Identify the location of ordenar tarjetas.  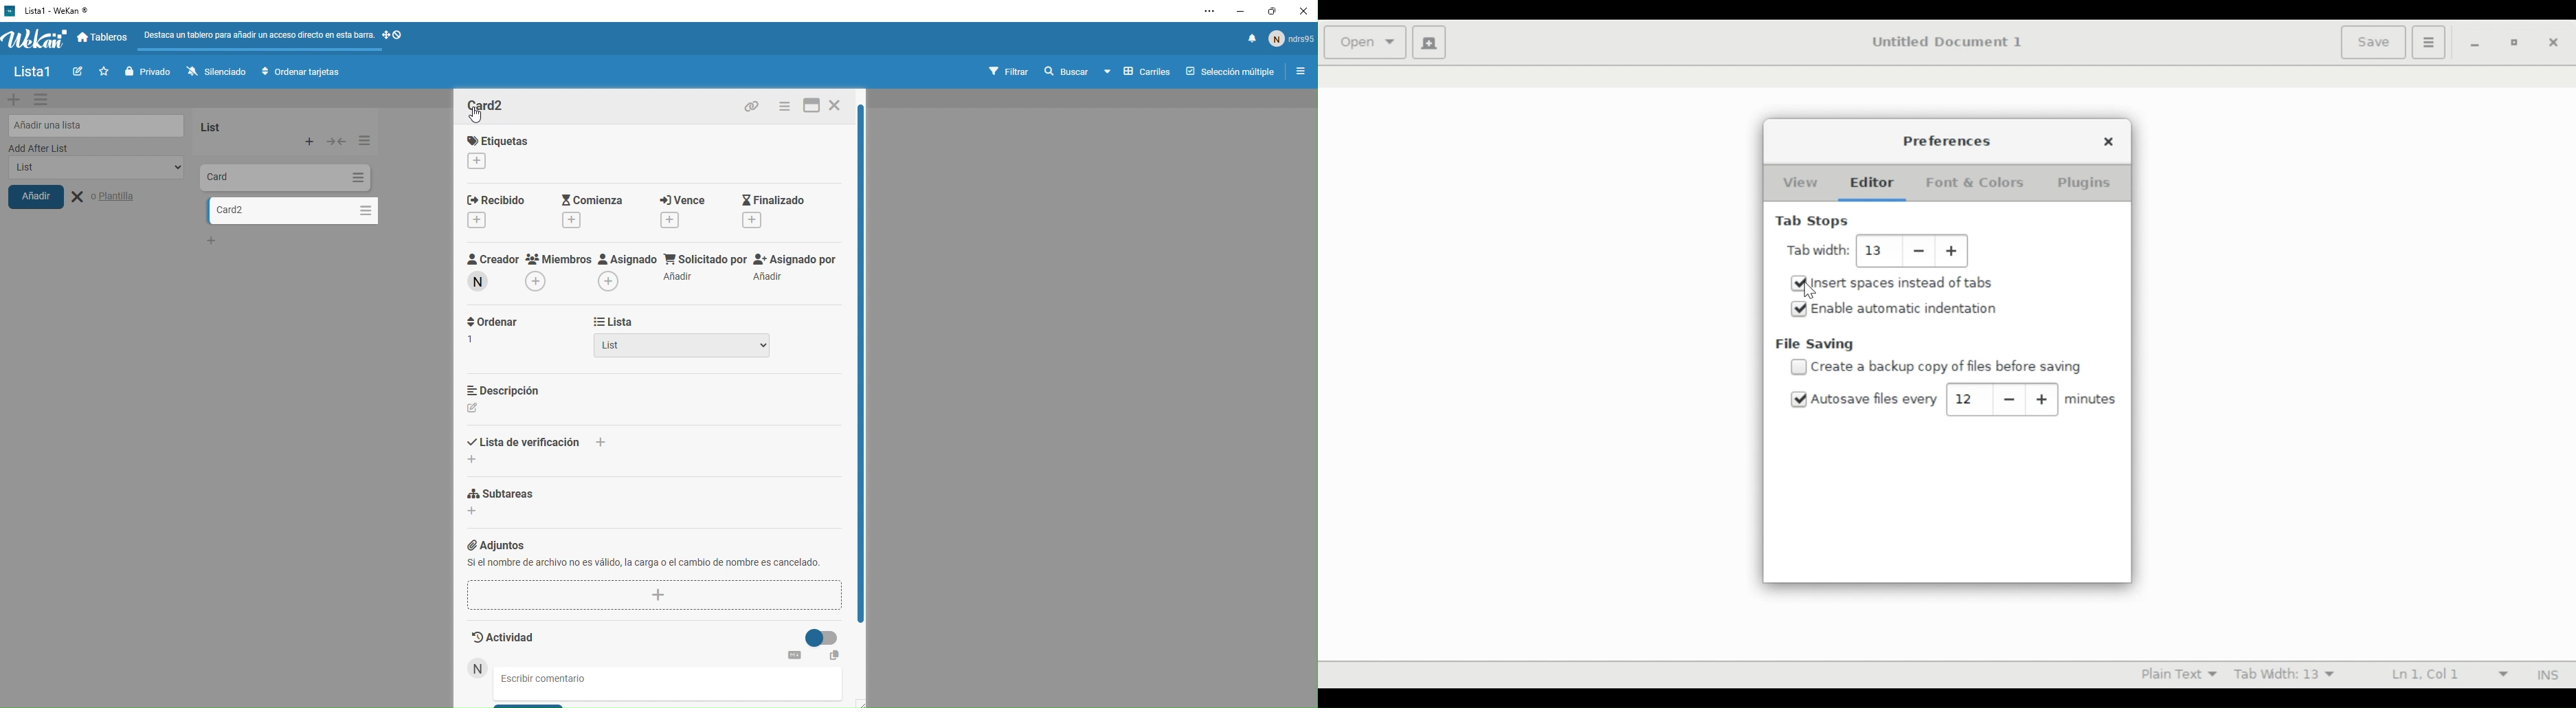
(304, 73).